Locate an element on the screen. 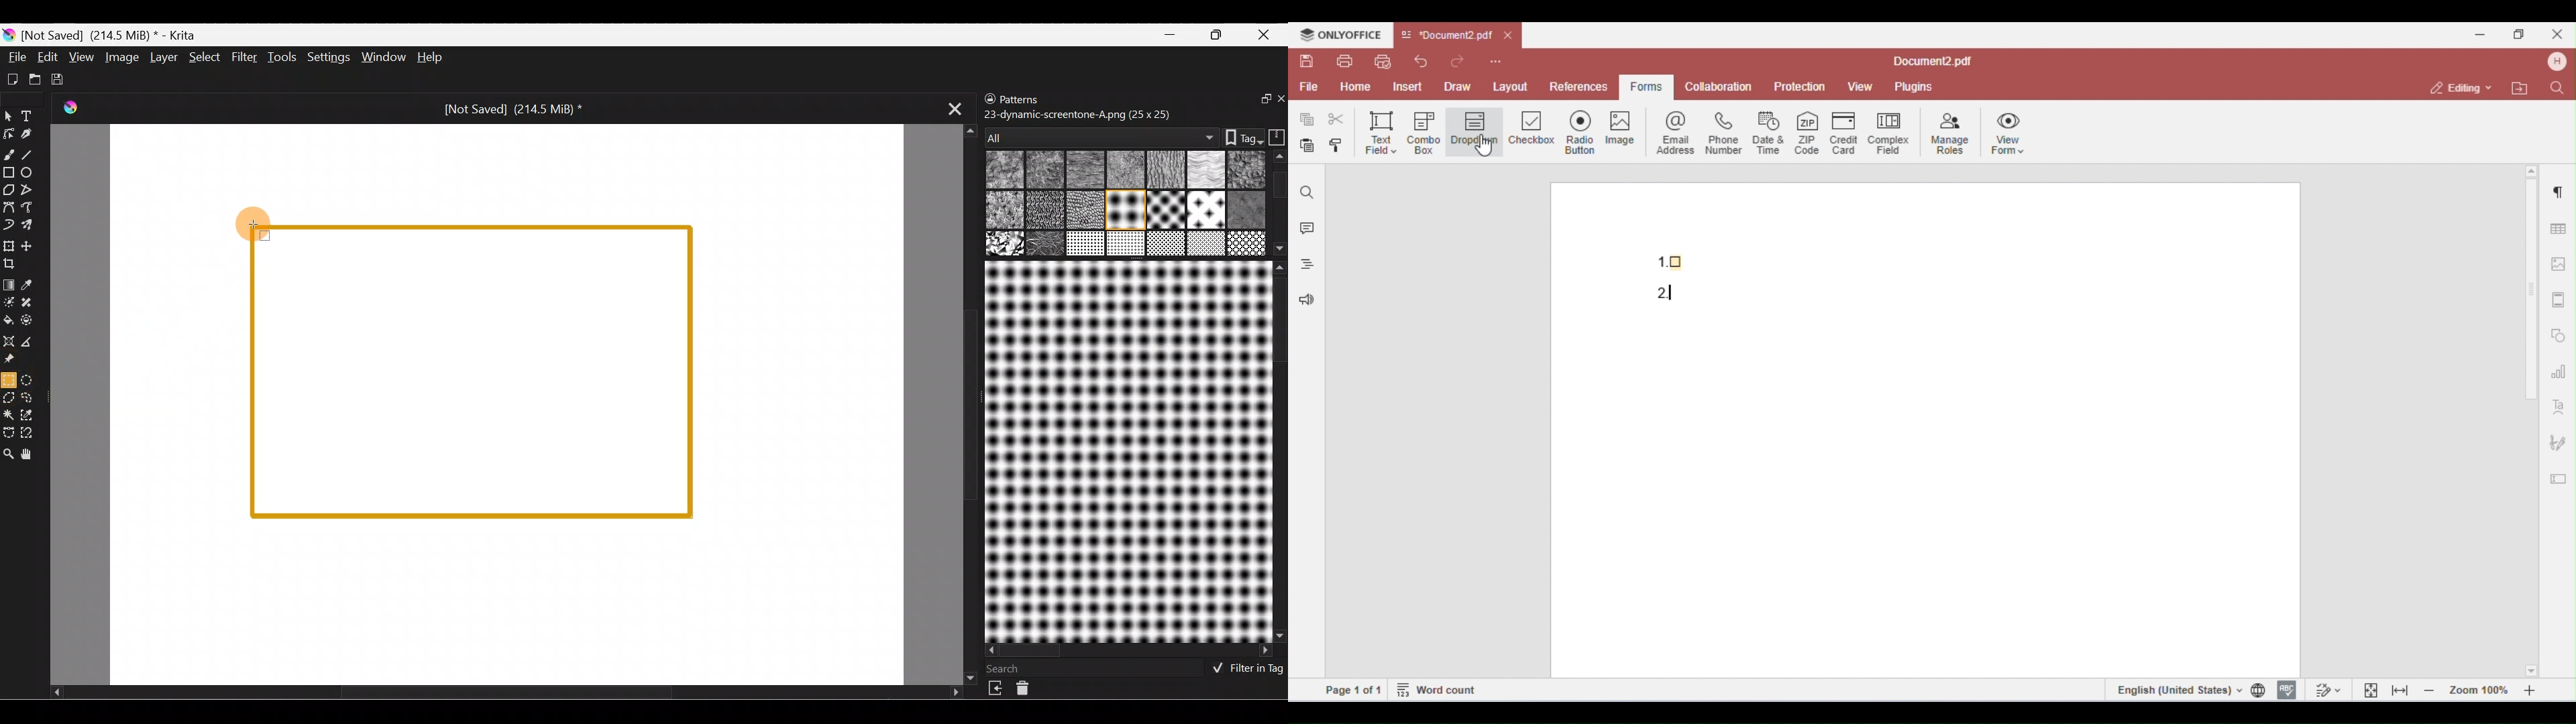 This screenshot has width=2576, height=728. Image is located at coordinates (120, 57).